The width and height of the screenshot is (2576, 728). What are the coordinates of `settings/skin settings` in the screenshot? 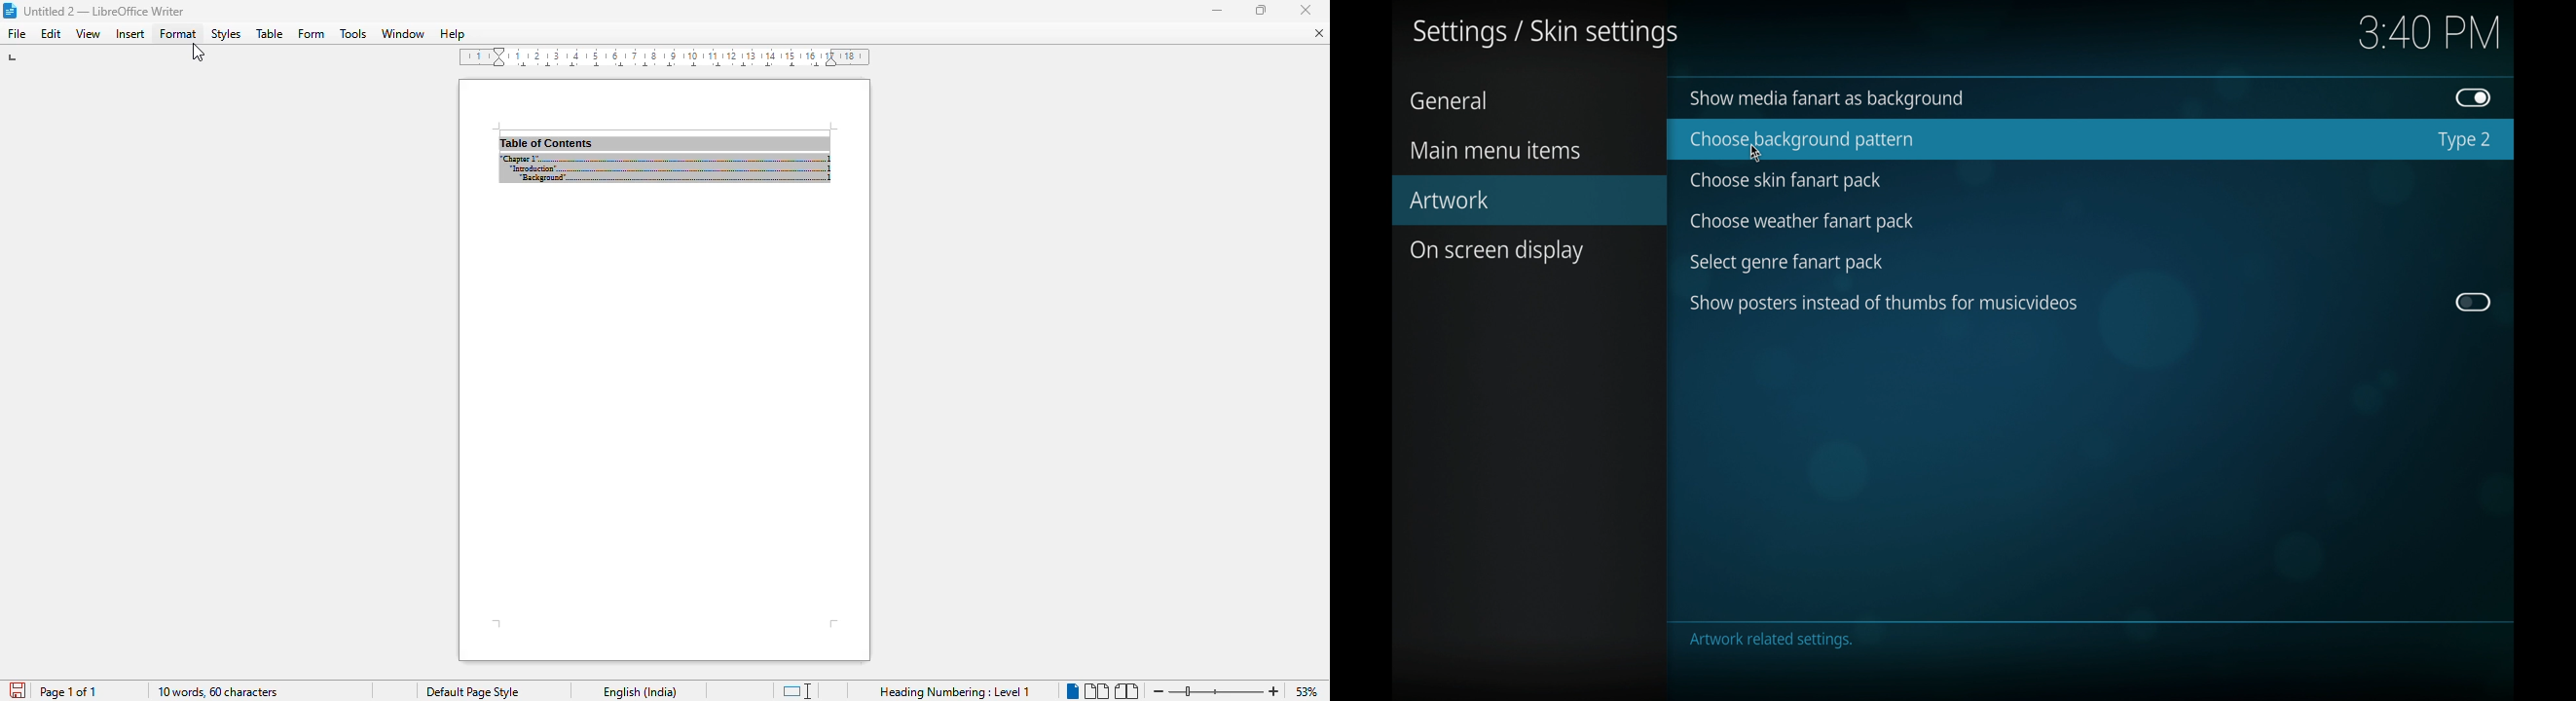 It's located at (1545, 34).